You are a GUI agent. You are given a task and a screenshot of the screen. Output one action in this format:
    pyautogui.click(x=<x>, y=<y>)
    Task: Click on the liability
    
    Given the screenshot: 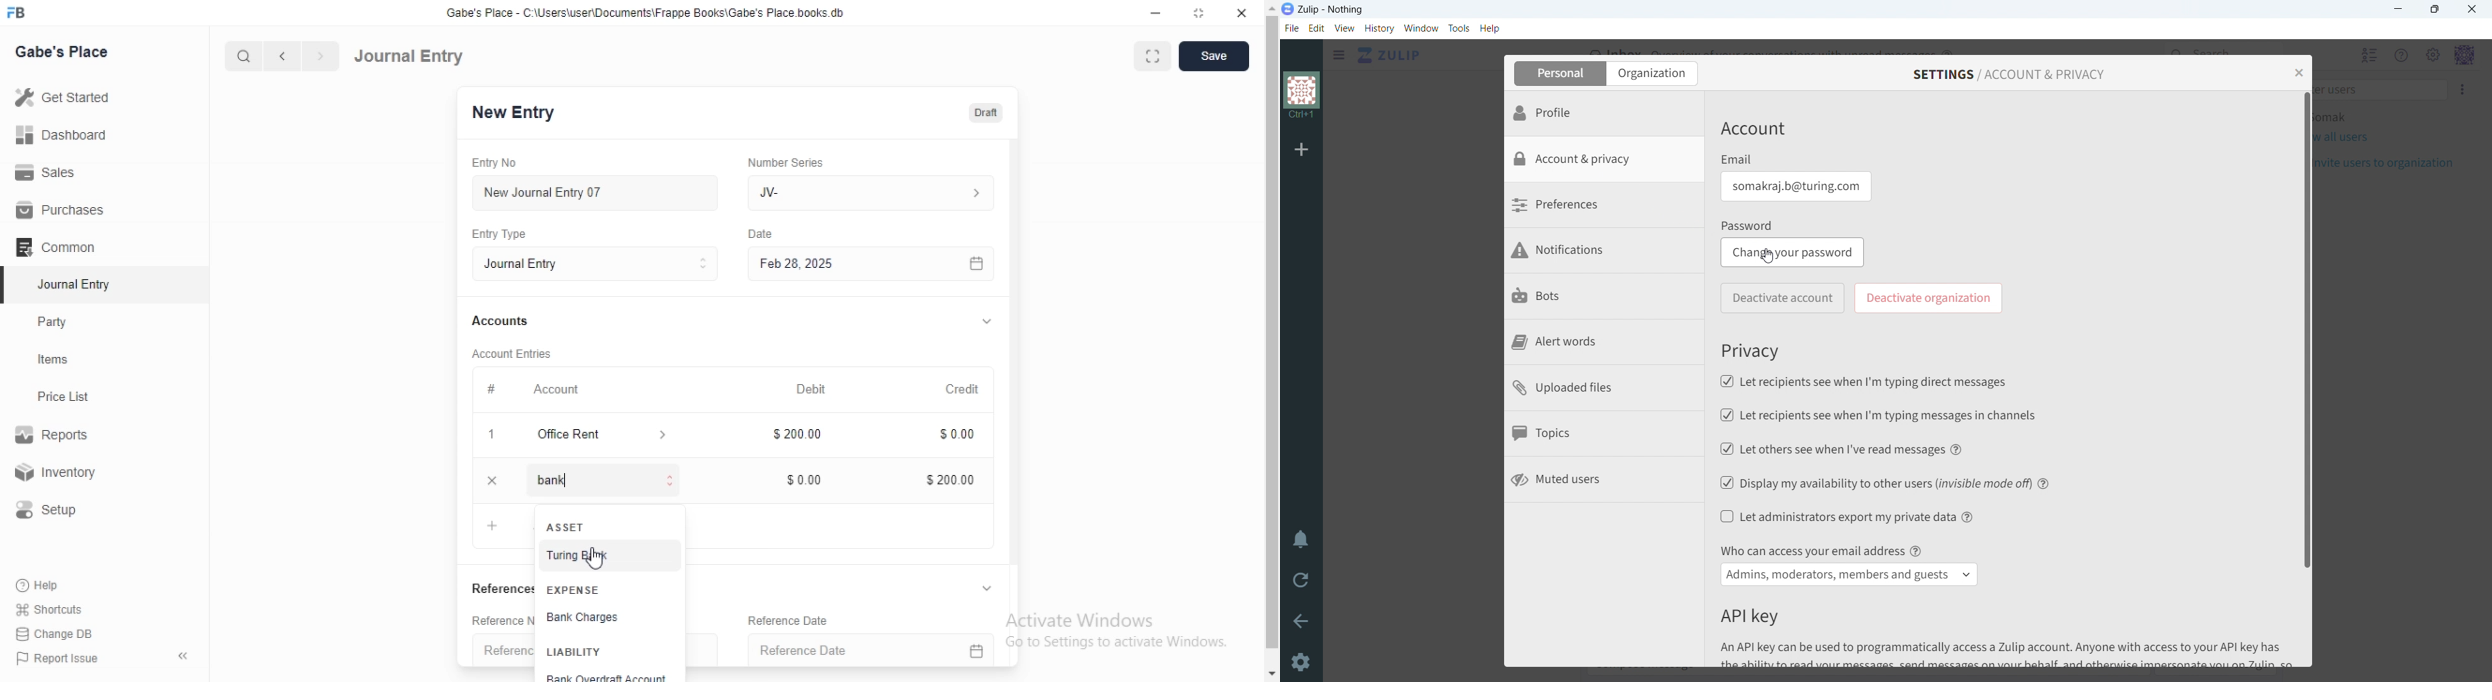 What is the action you would take?
    pyautogui.click(x=577, y=652)
    